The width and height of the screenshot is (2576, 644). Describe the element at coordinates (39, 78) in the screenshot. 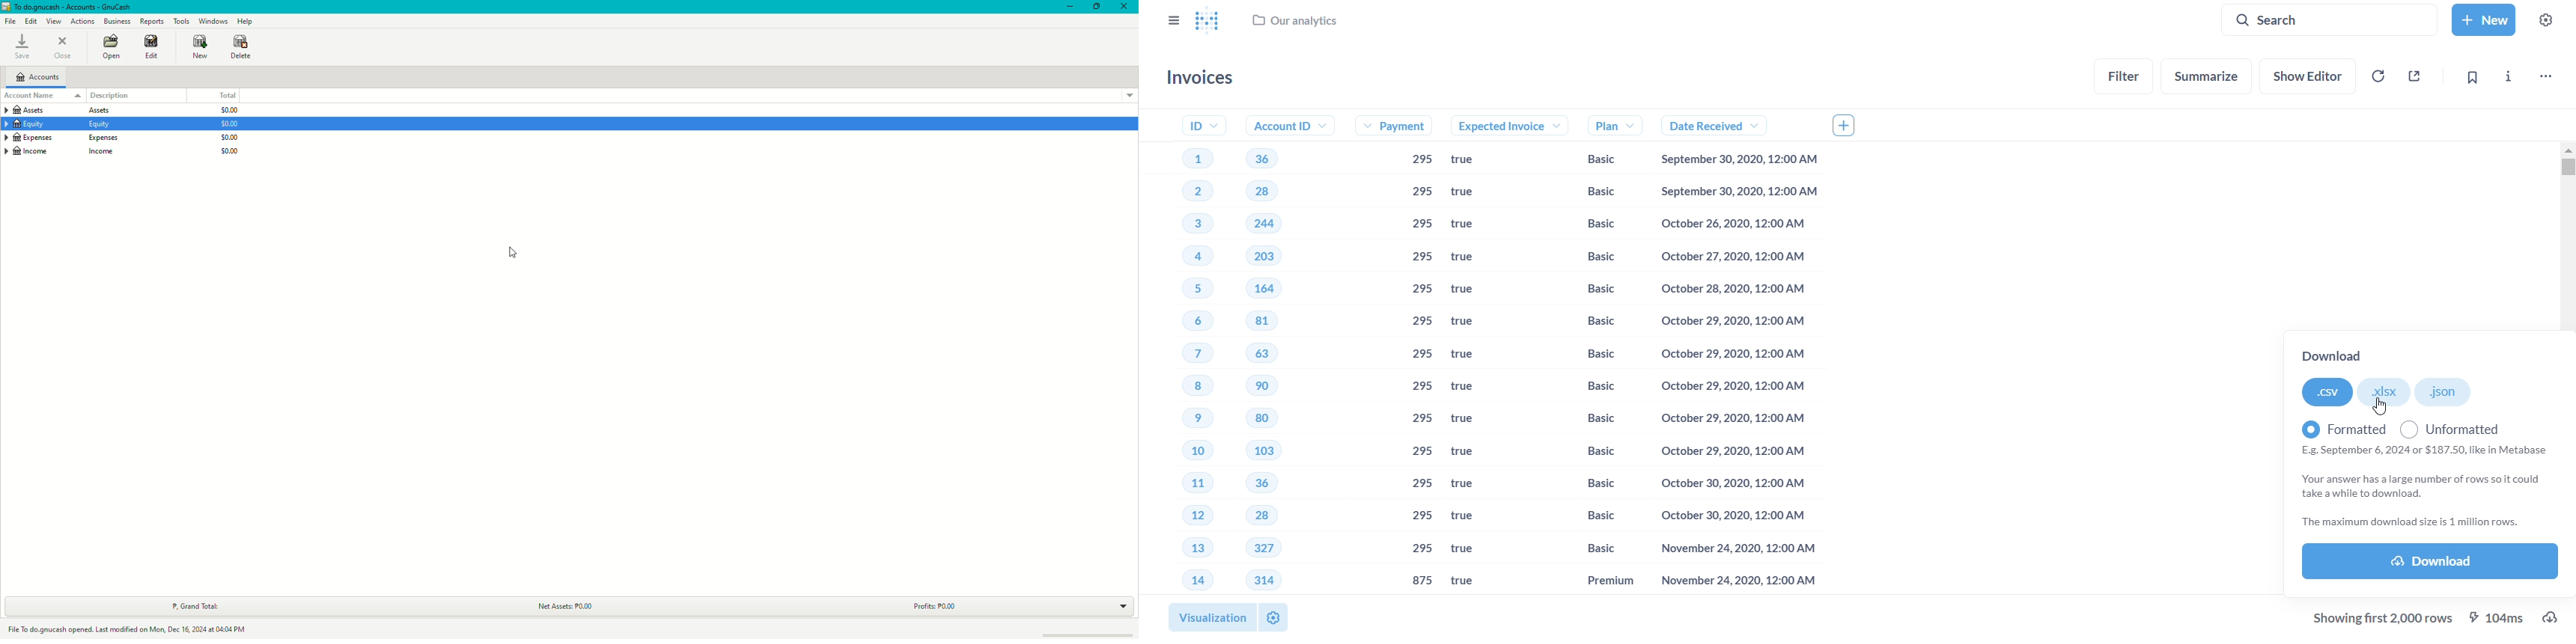

I see `Accounts` at that location.